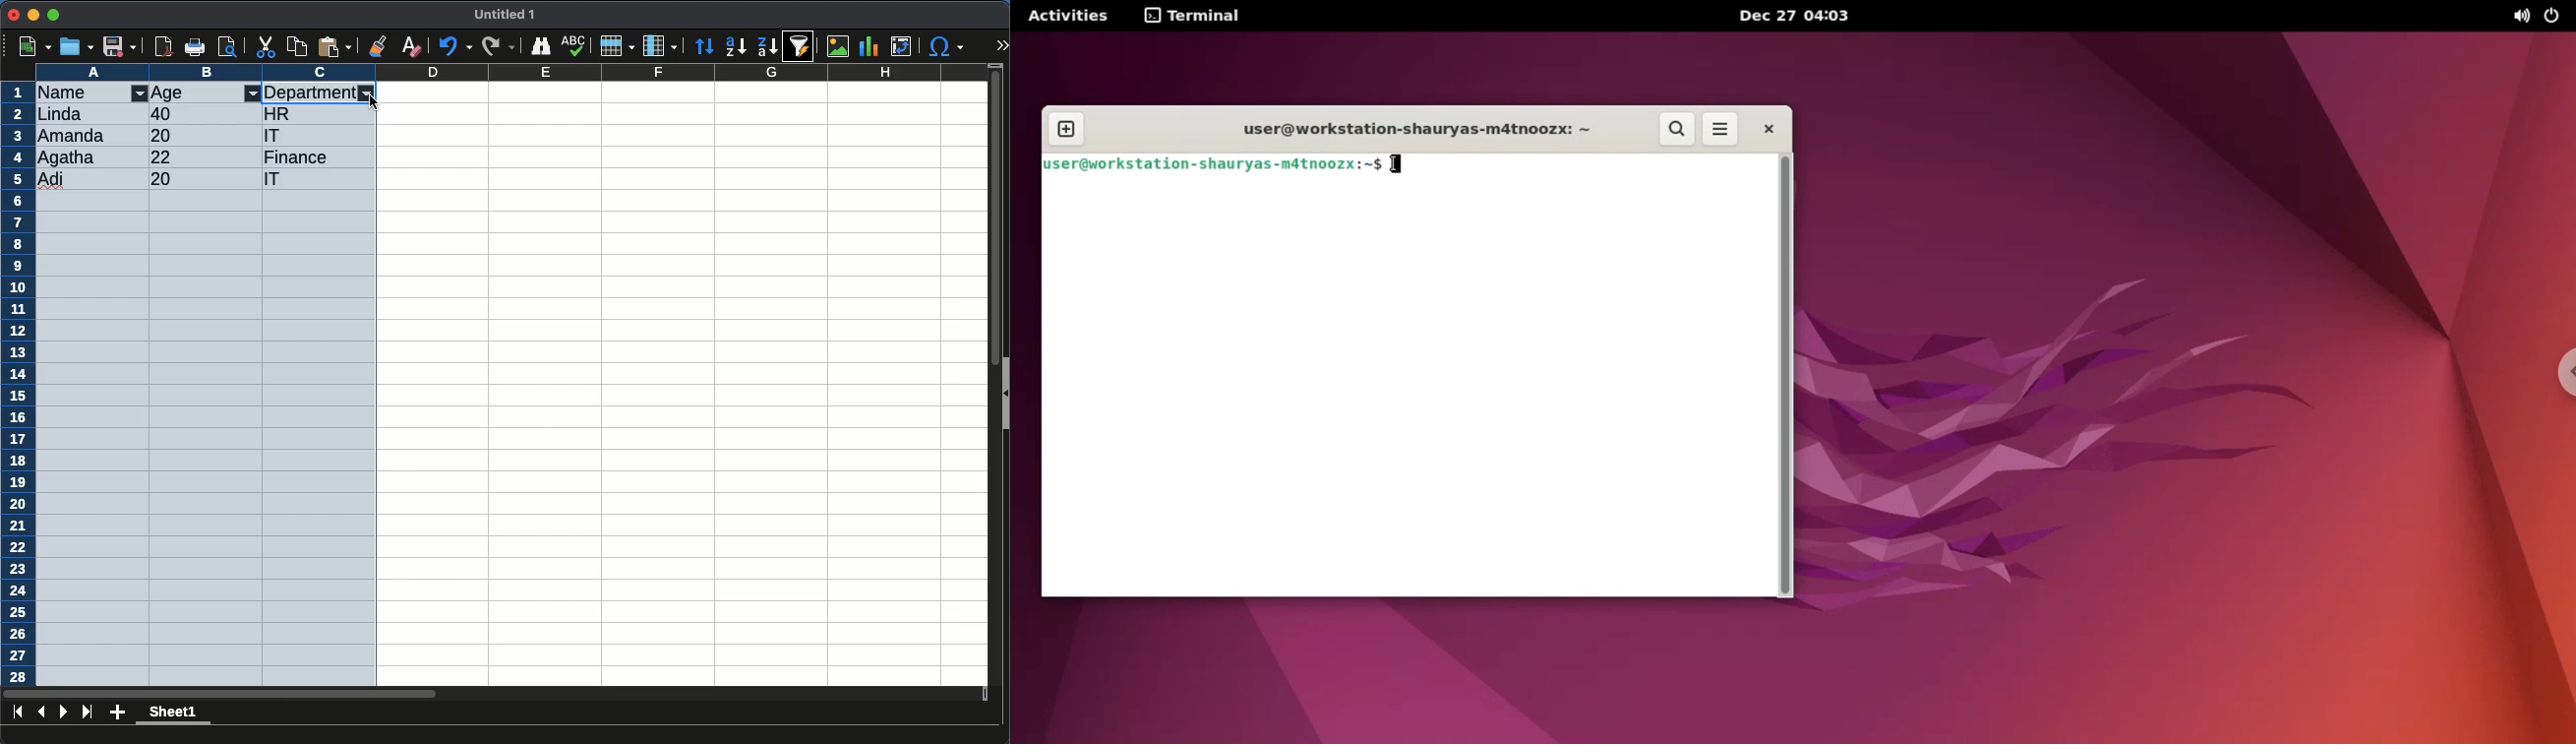  I want to click on collapse, so click(1003, 392).